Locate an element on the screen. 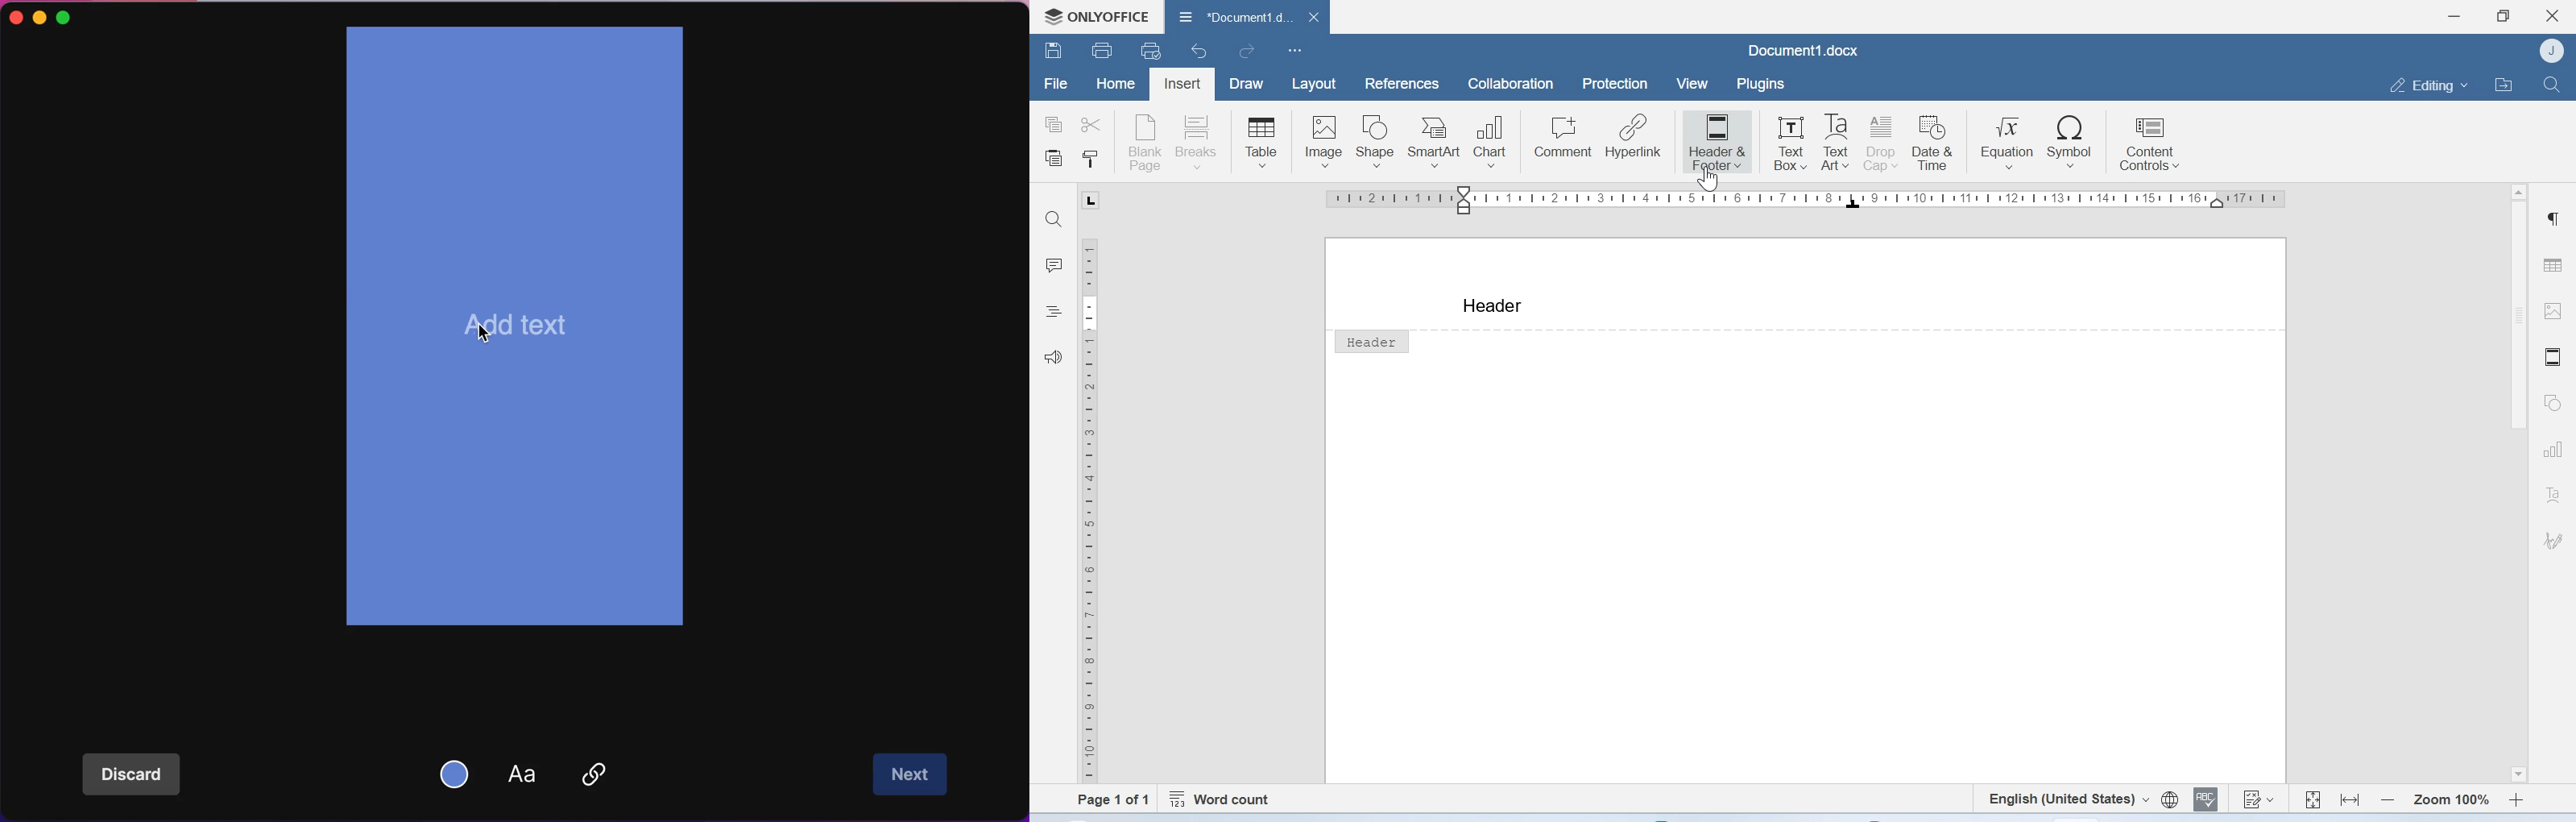  Editing is located at coordinates (2425, 84).